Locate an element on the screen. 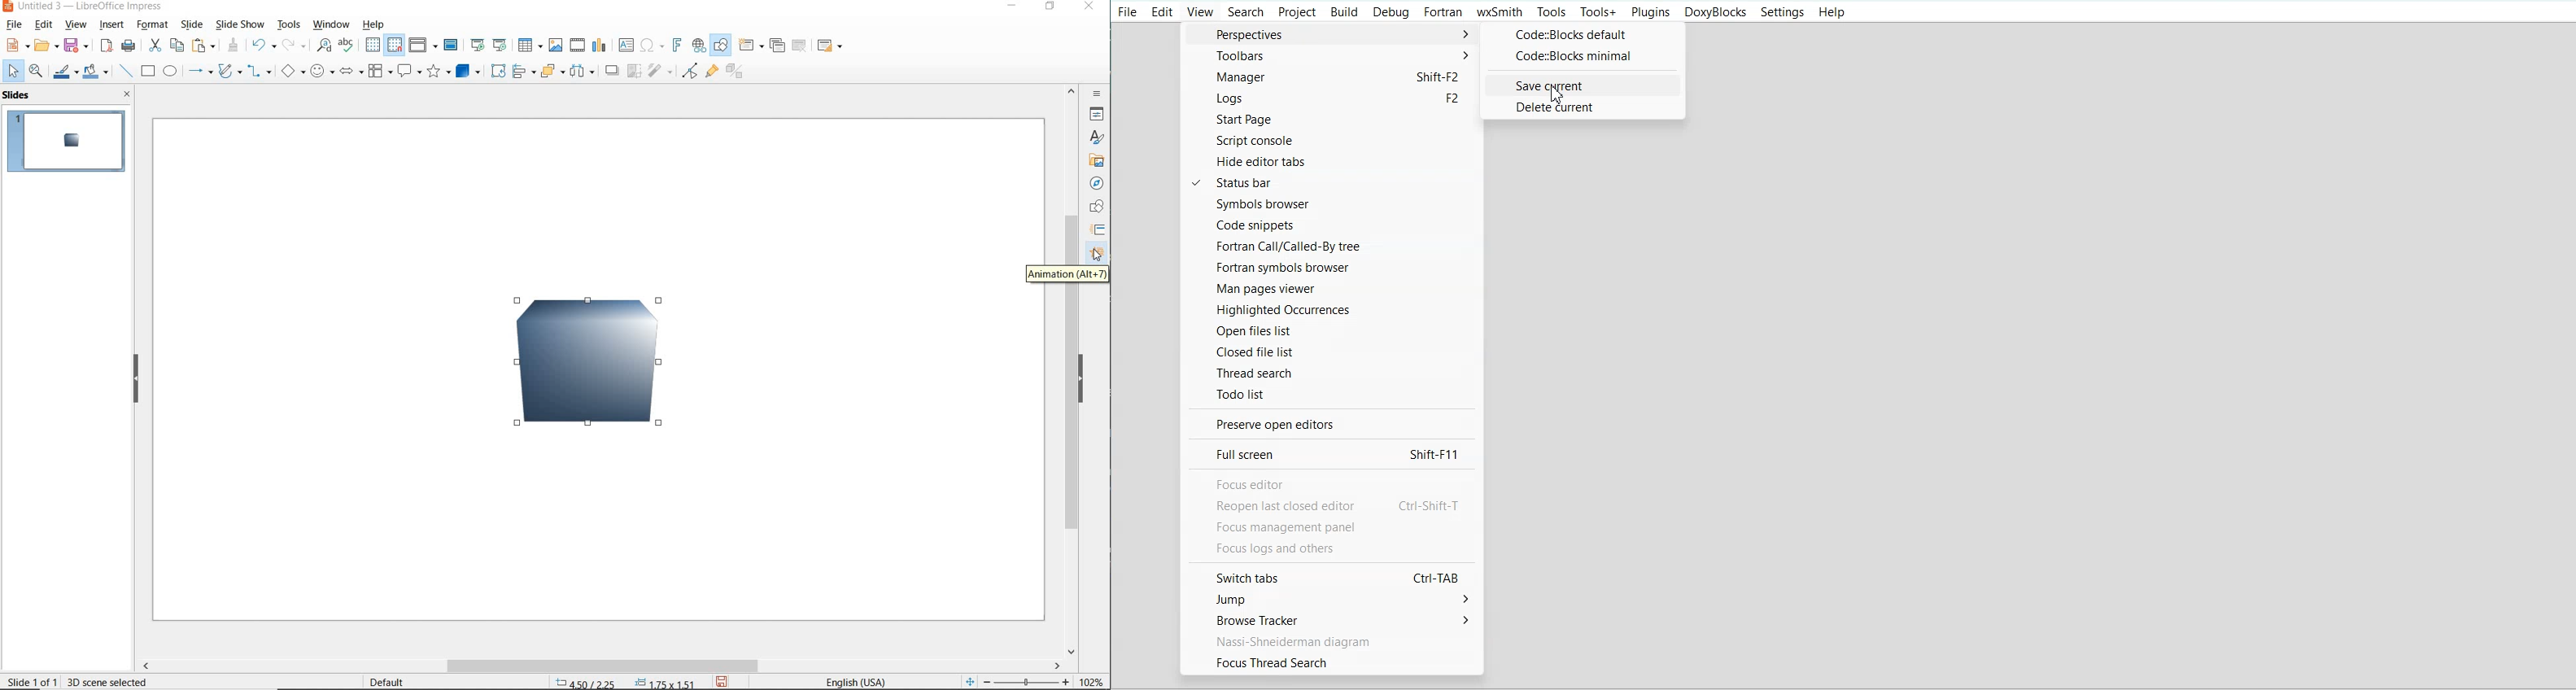 The width and height of the screenshot is (2576, 700). file name is located at coordinates (85, 7).